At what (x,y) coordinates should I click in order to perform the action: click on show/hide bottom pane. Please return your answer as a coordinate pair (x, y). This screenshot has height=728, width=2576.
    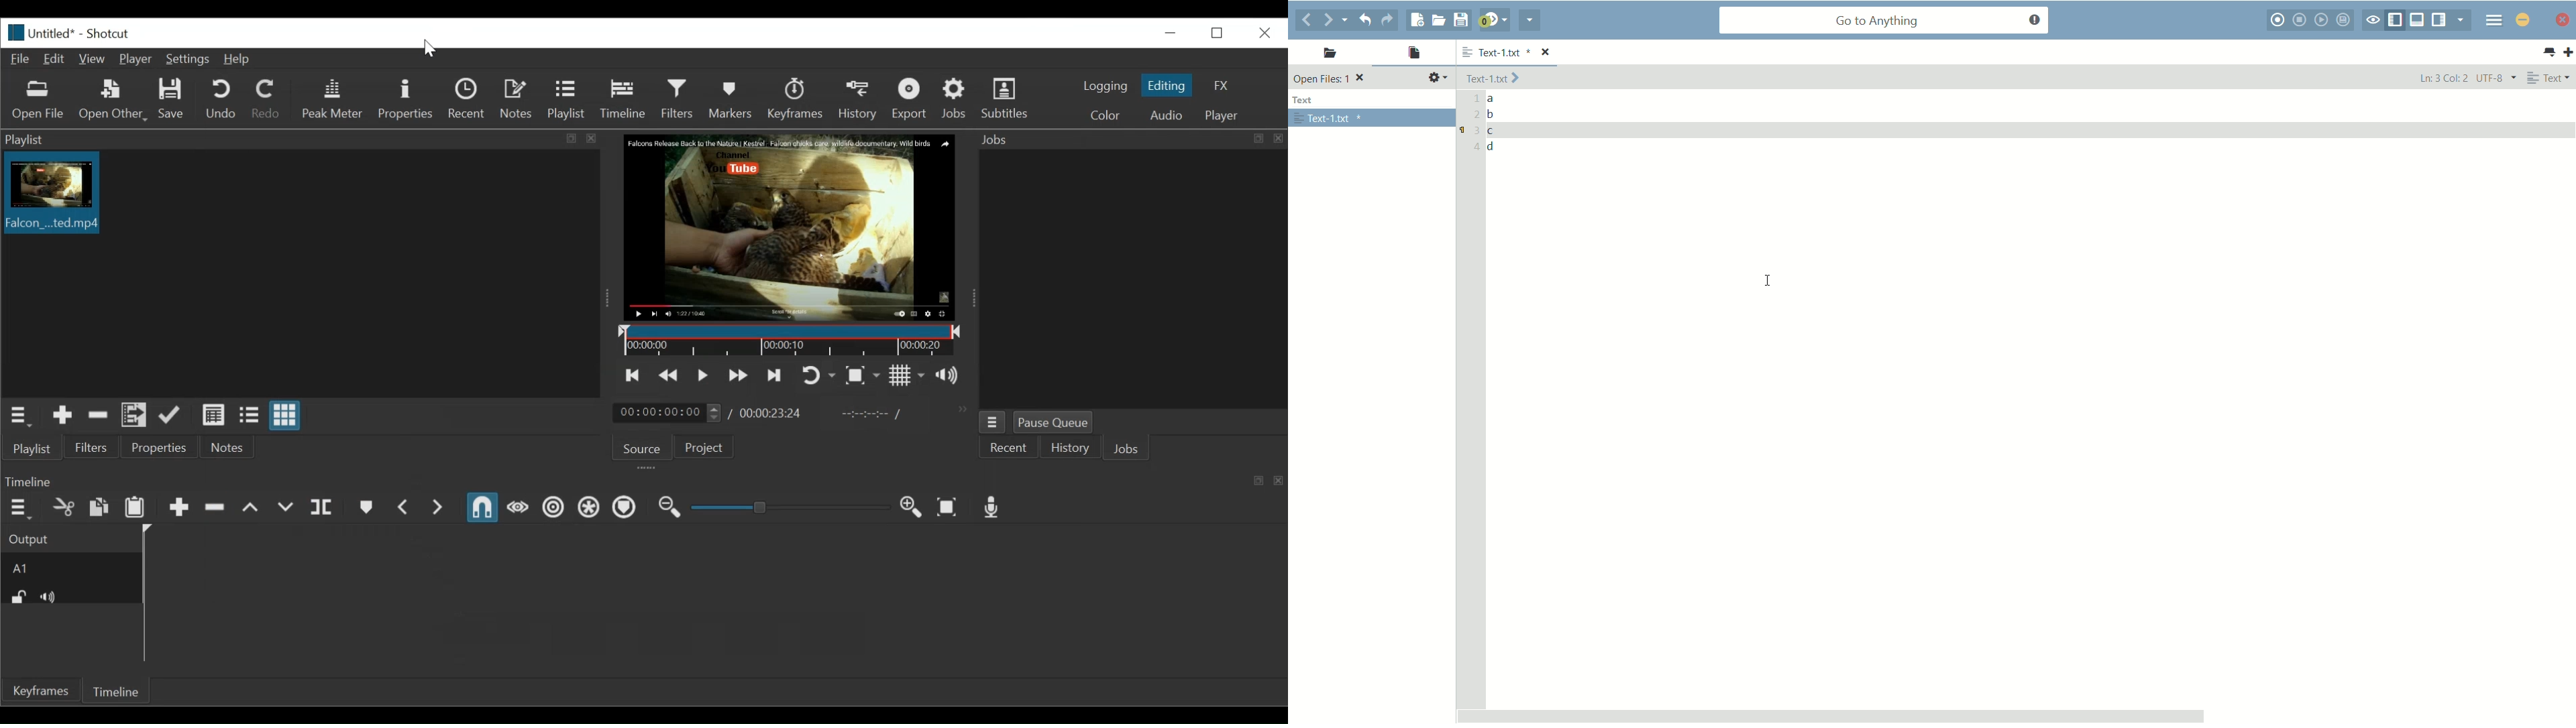
    Looking at the image, I should click on (2417, 19).